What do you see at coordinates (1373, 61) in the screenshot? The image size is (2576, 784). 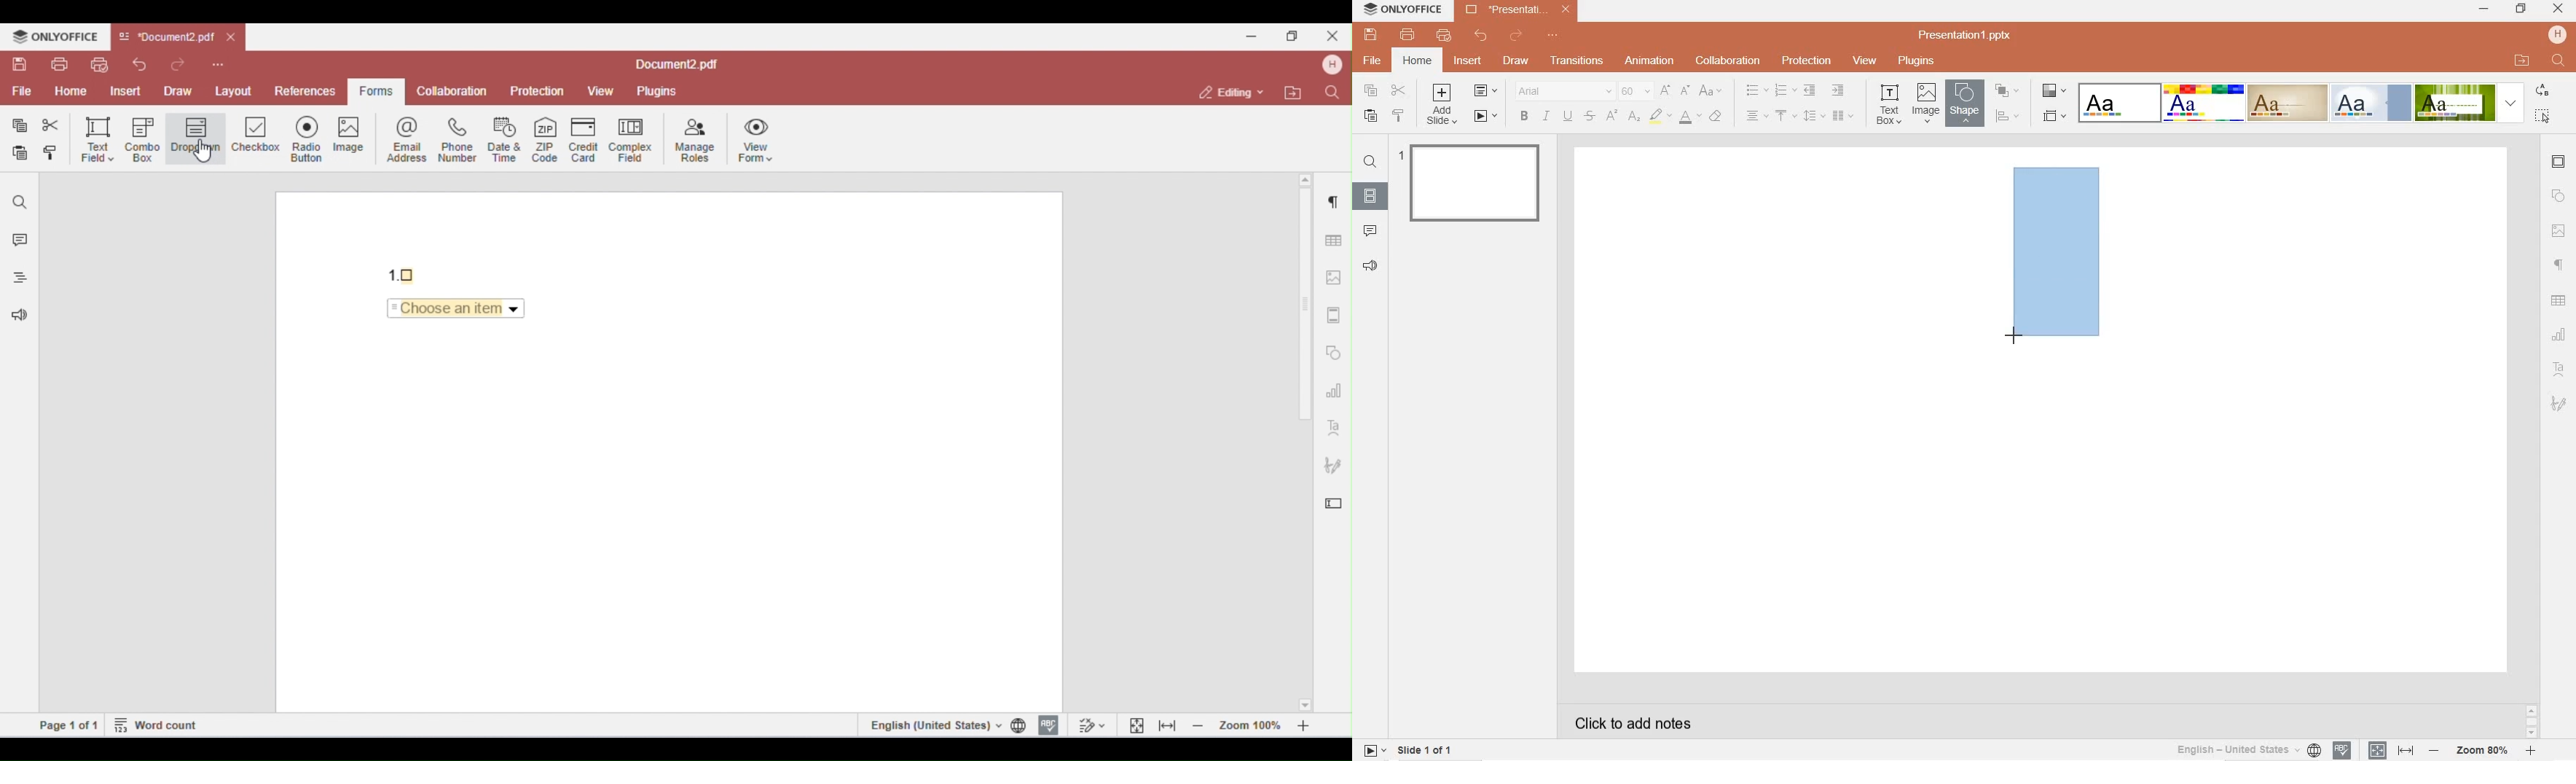 I see `file` at bounding box center [1373, 61].